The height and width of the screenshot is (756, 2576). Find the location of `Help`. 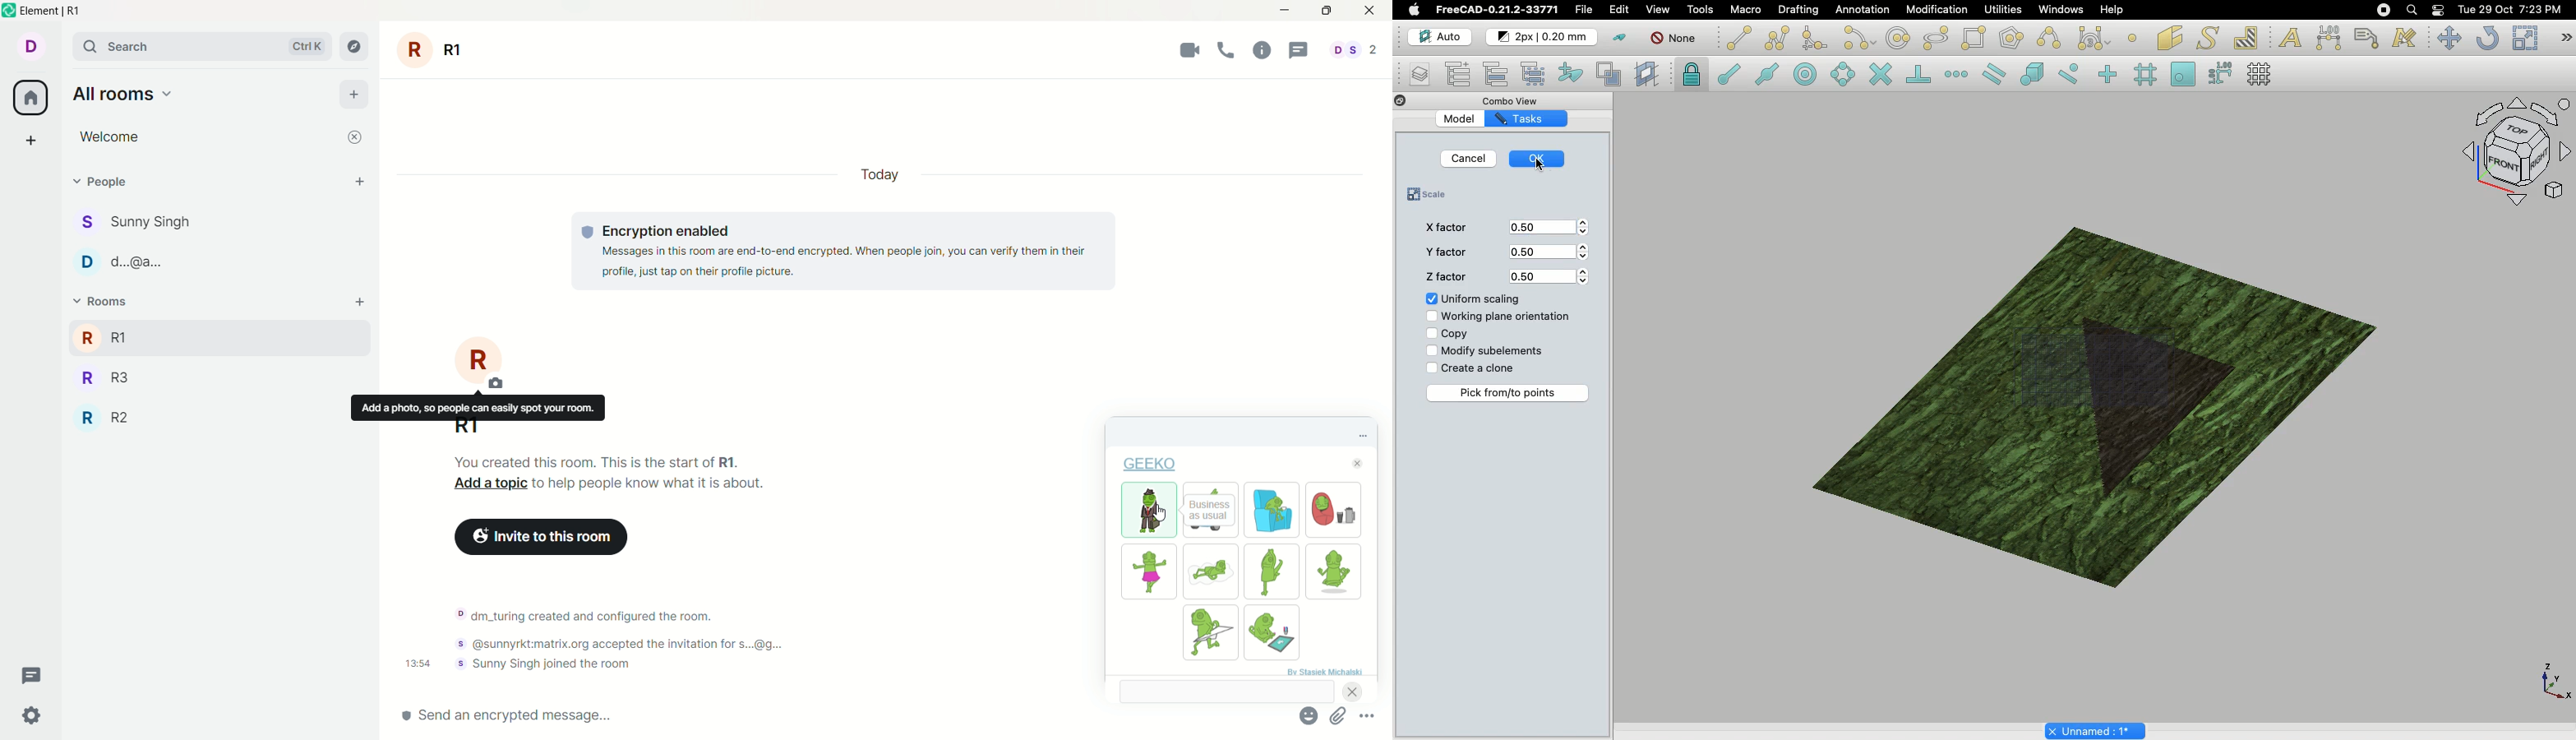

Help is located at coordinates (2112, 8).